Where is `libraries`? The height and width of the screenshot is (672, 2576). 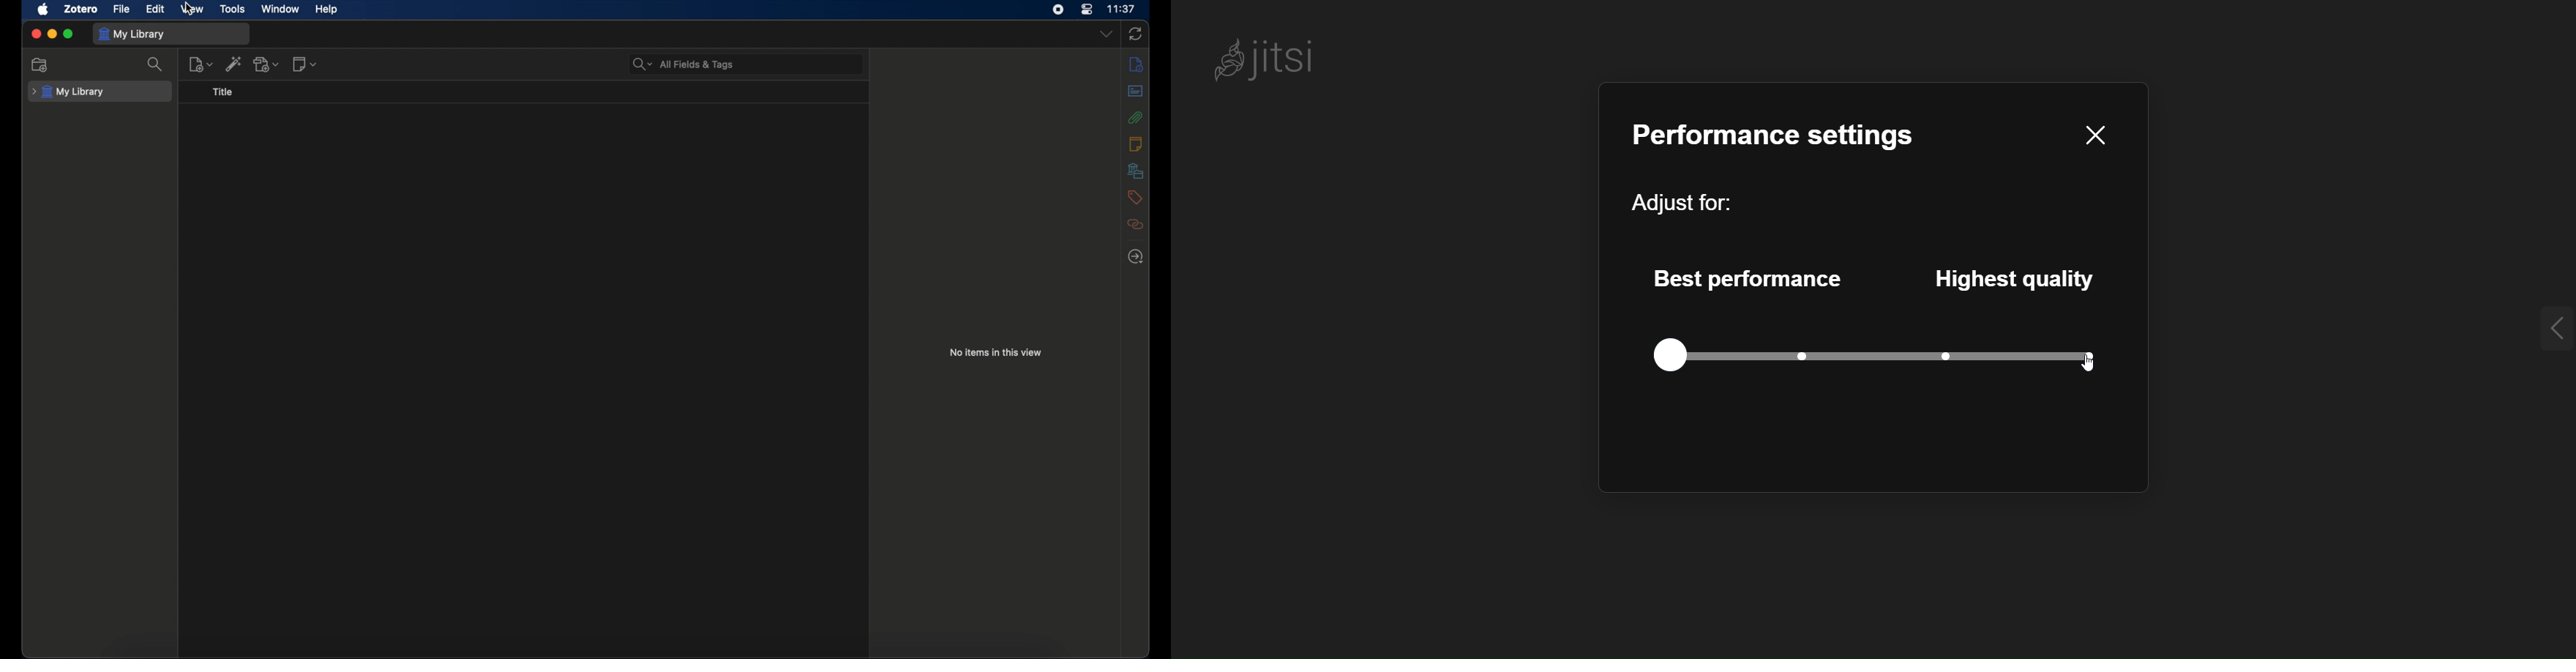
libraries is located at coordinates (1136, 170).